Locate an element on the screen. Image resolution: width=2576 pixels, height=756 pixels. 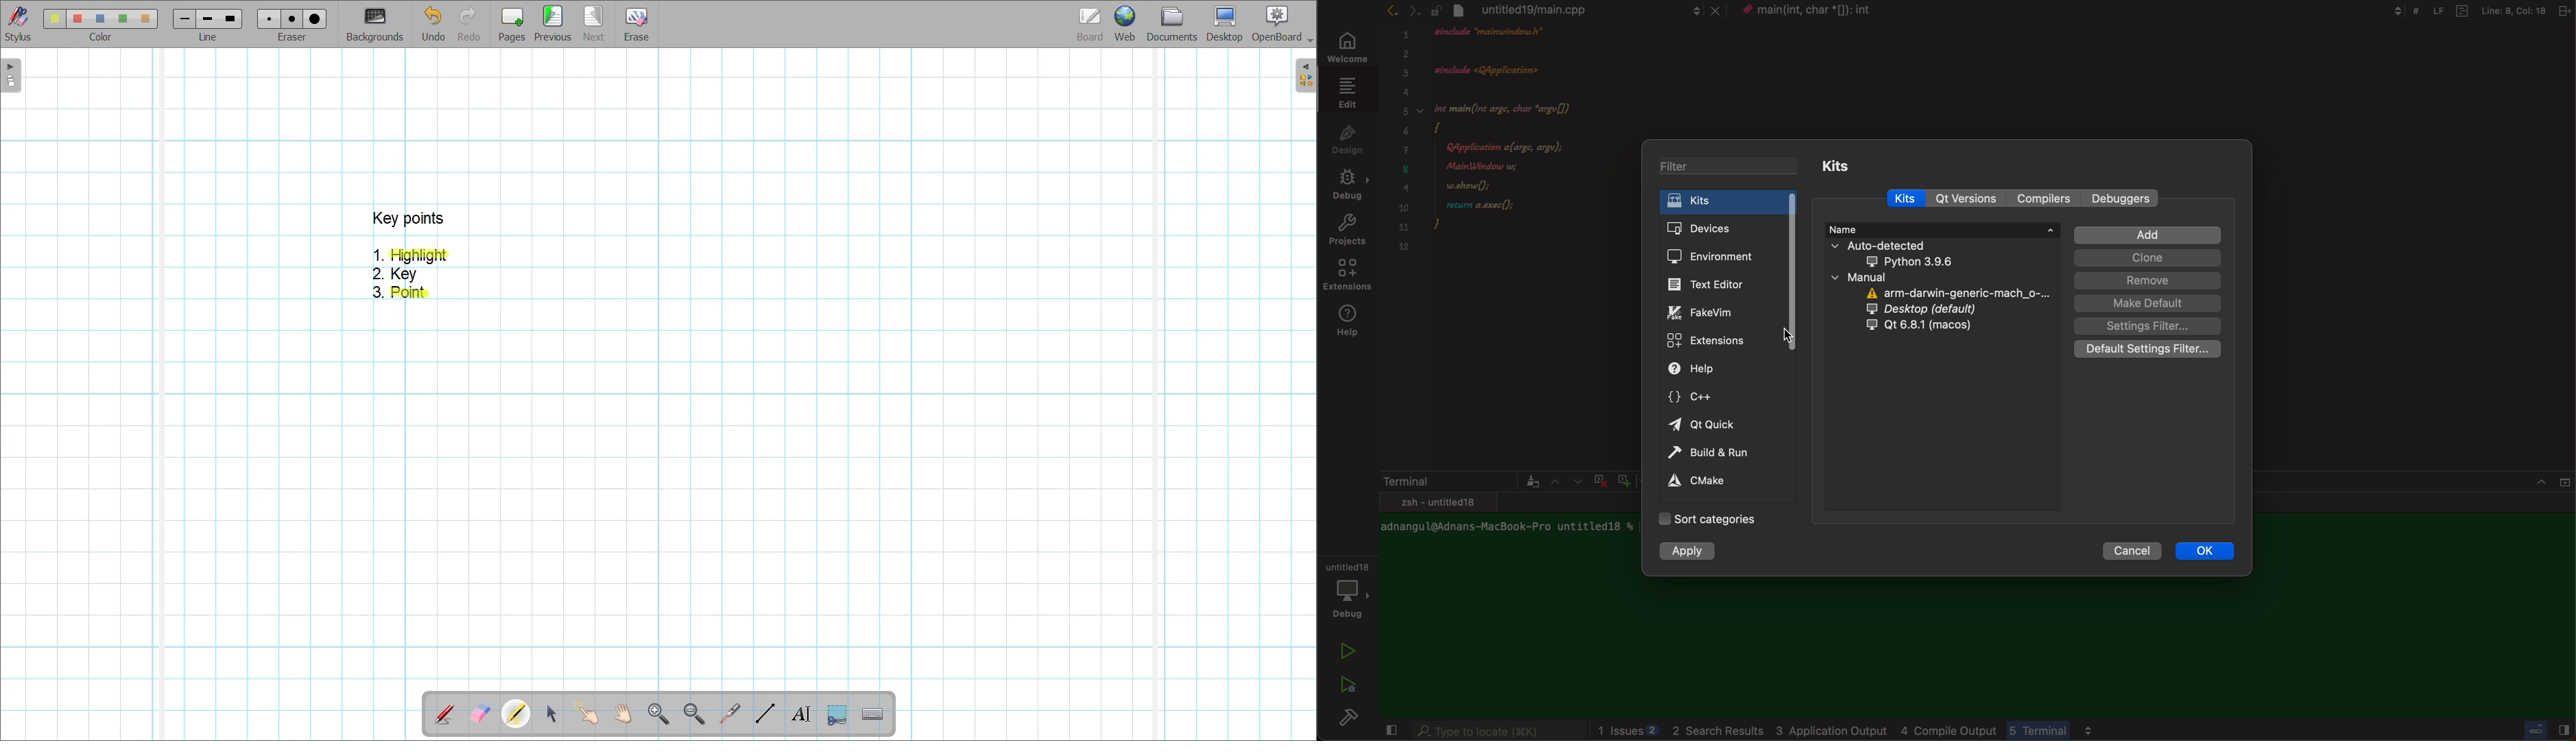
kits is located at coordinates (1911, 199).